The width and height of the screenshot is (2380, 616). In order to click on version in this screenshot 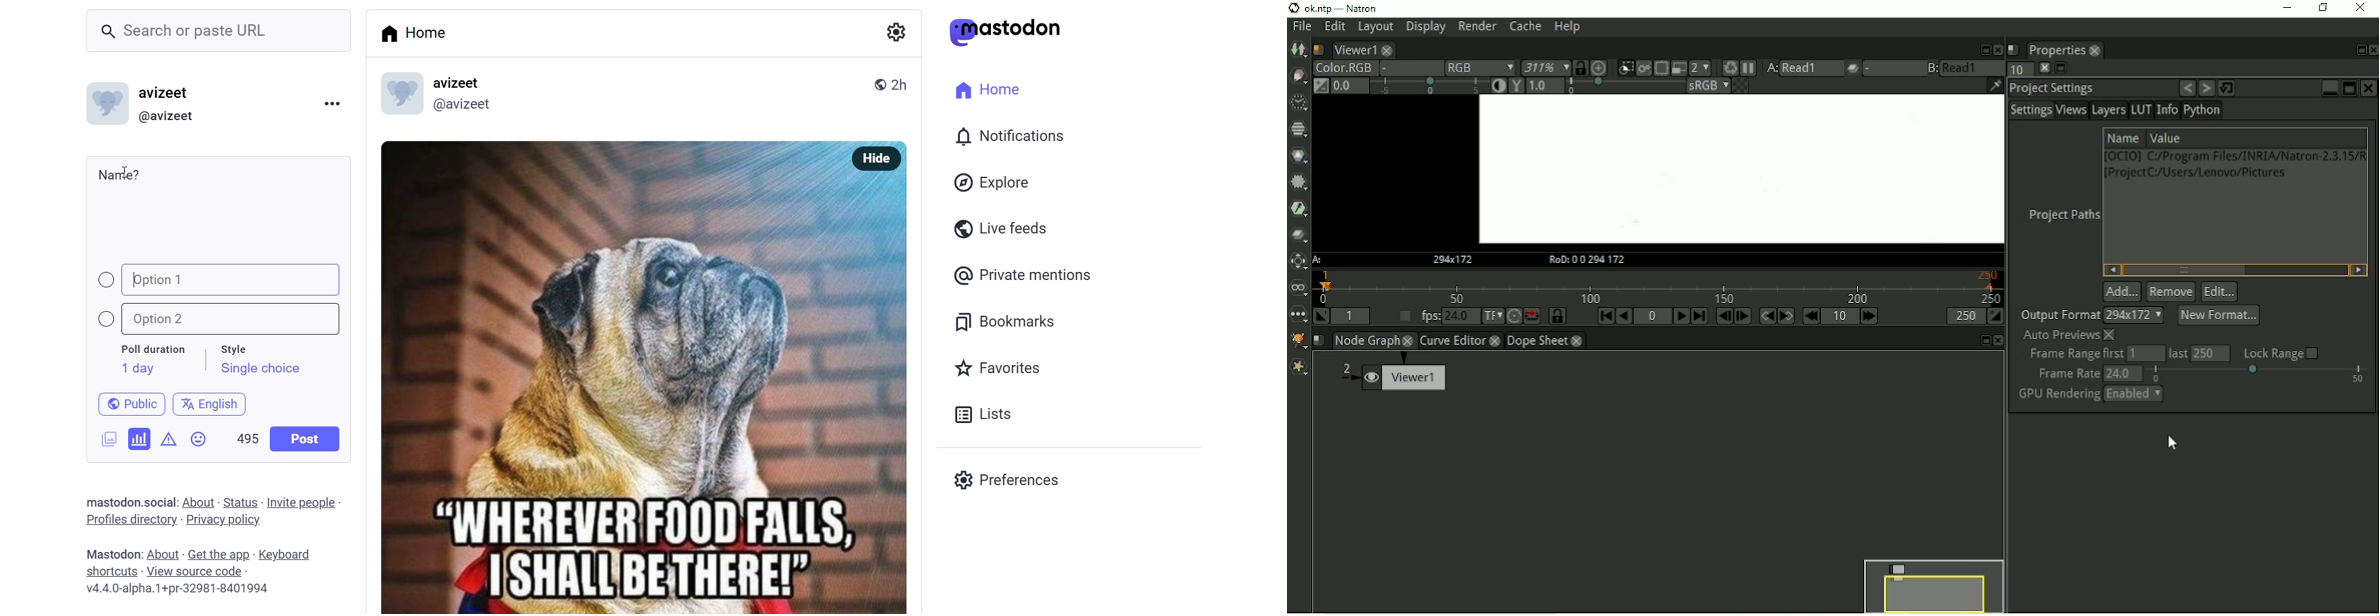, I will do `click(179, 590)`.